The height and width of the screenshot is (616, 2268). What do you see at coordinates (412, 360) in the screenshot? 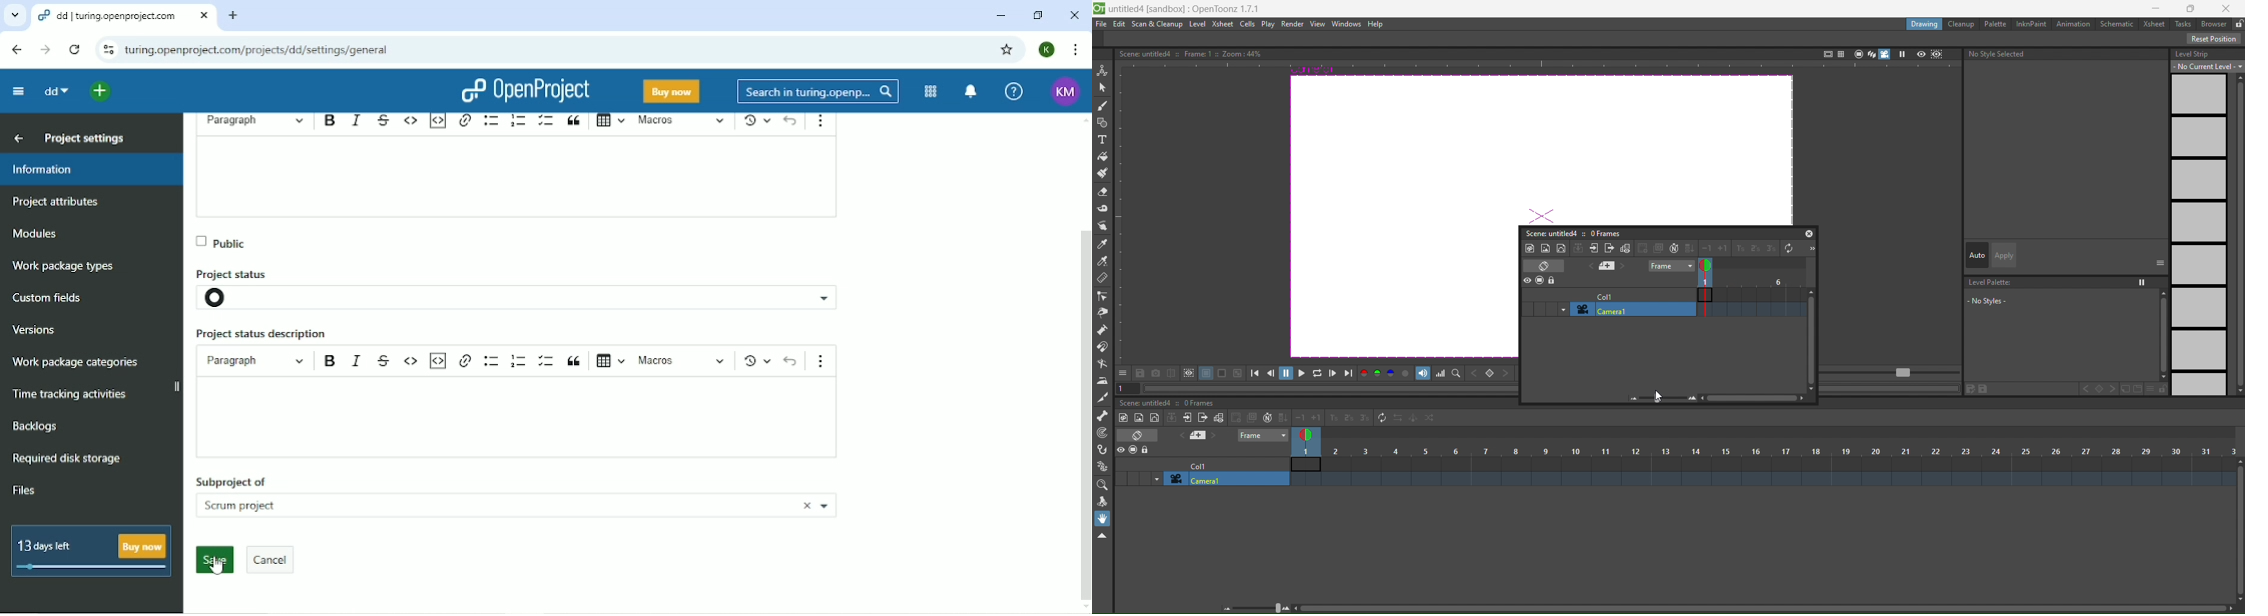
I see `code` at bounding box center [412, 360].